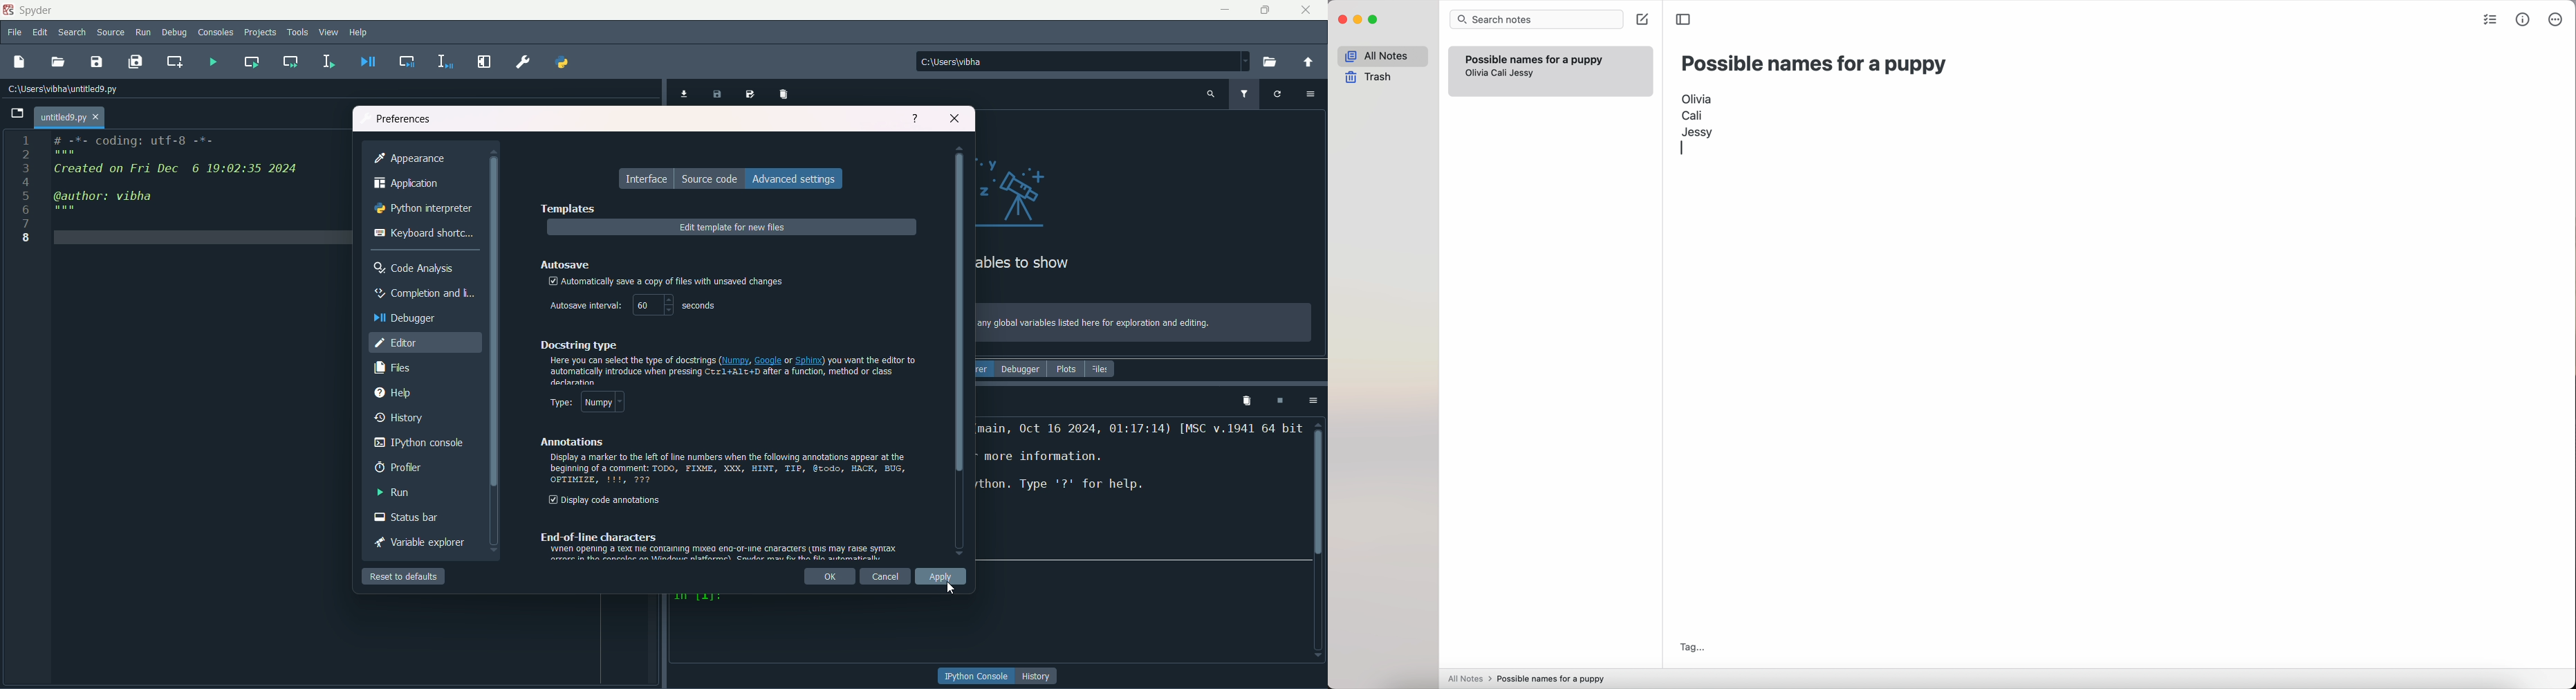 Image resolution: width=2576 pixels, height=700 pixels. I want to click on reset to default, so click(404, 576).